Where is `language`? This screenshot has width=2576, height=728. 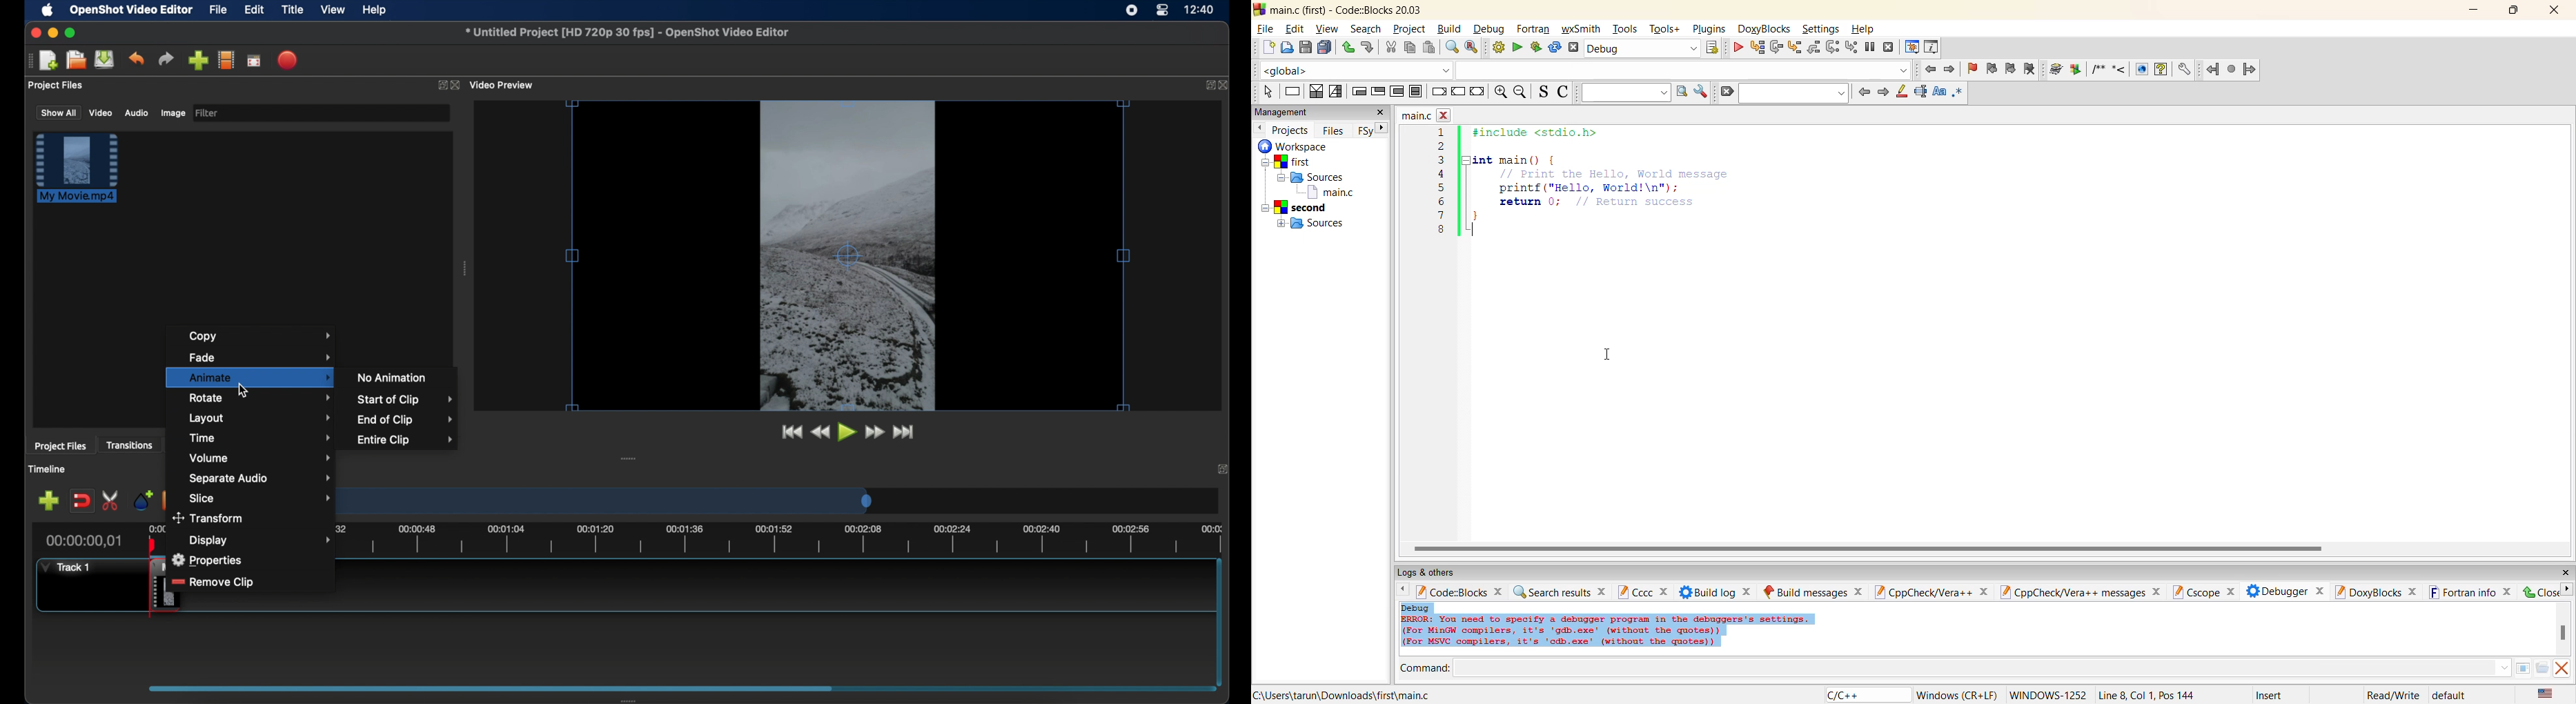
language is located at coordinates (1866, 694).